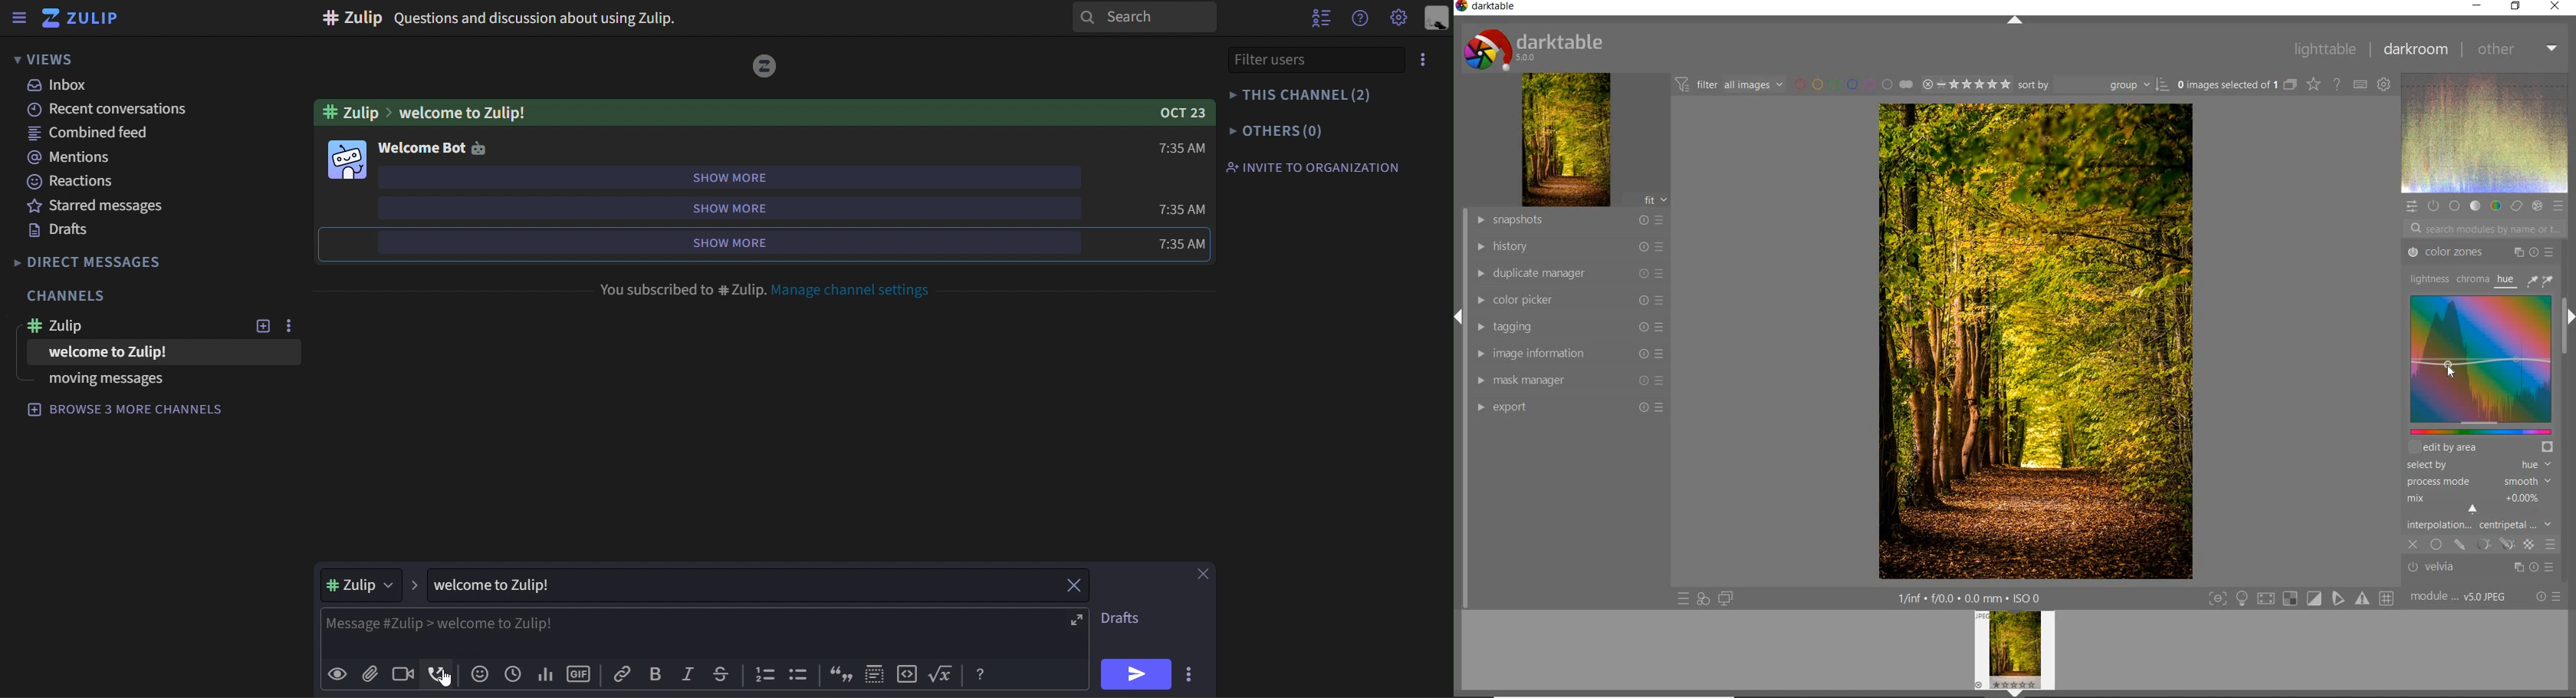 This screenshot has height=700, width=2576. What do you see at coordinates (682, 287) in the screenshot?
I see `you subscribed to zulip` at bounding box center [682, 287].